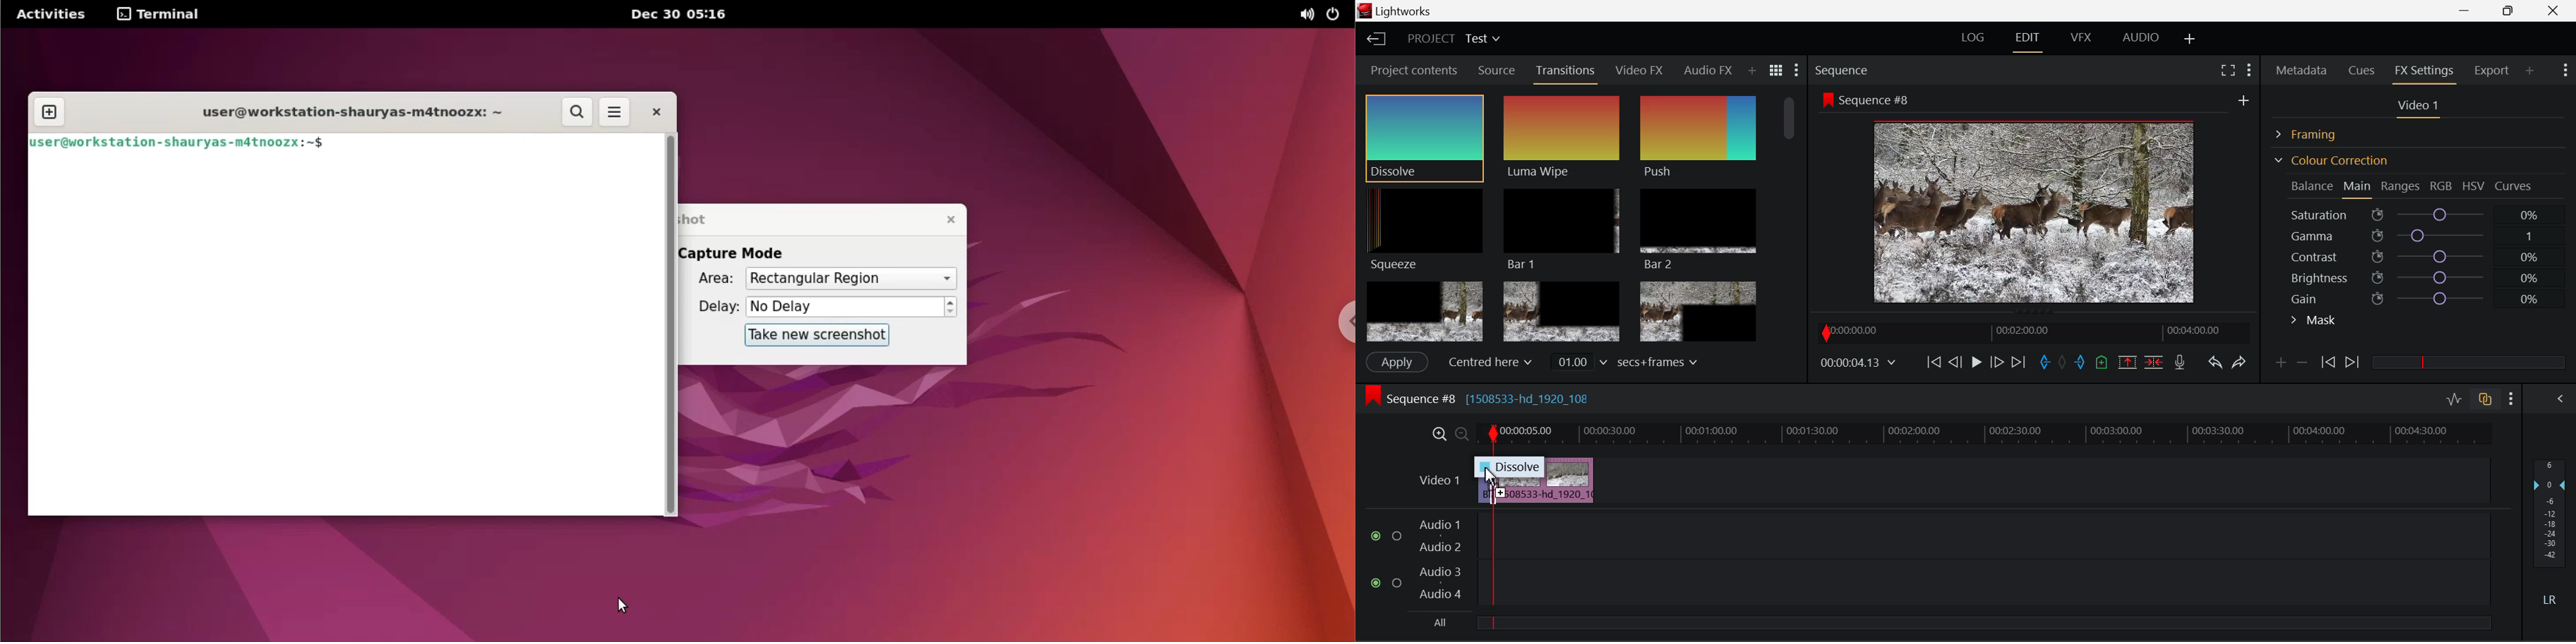  What do you see at coordinates (2127, 361) in the screenshot?
I see `Remove marked section` at bounding box center [2127, 361].